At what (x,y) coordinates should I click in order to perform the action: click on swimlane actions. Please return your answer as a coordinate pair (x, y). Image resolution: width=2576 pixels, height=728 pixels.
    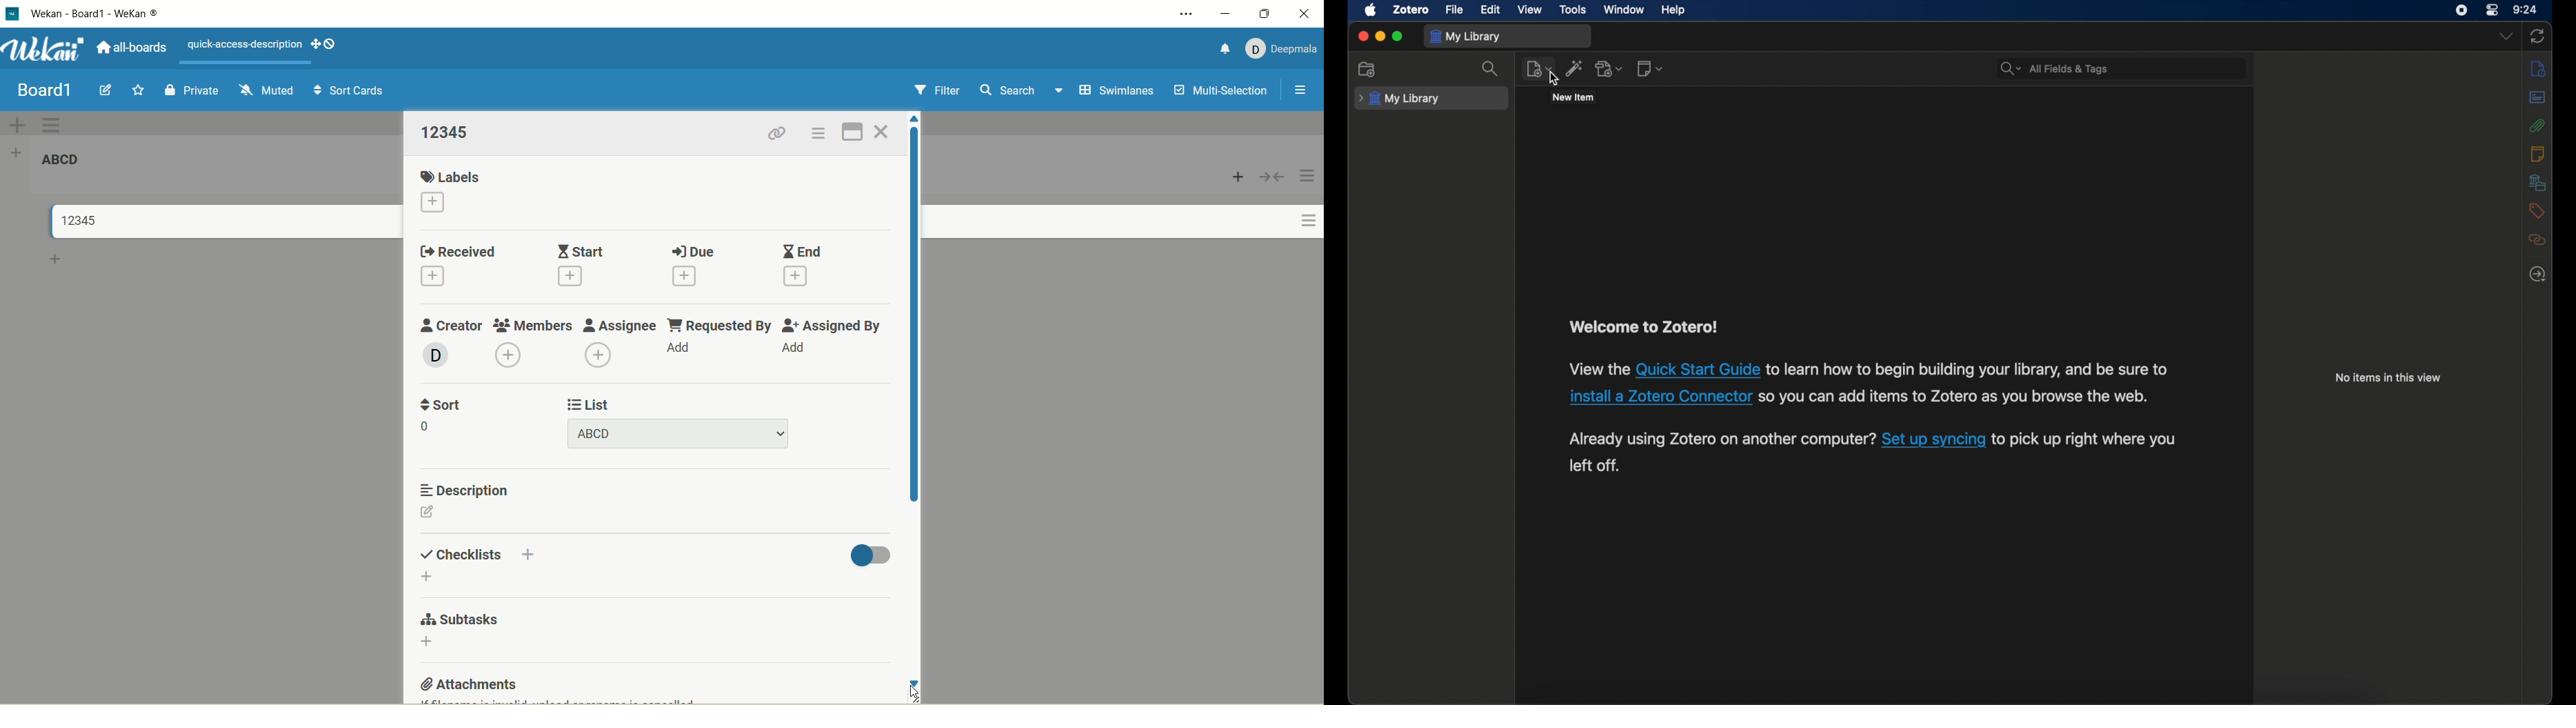
    Looking at the image, I should click on (52, 126).